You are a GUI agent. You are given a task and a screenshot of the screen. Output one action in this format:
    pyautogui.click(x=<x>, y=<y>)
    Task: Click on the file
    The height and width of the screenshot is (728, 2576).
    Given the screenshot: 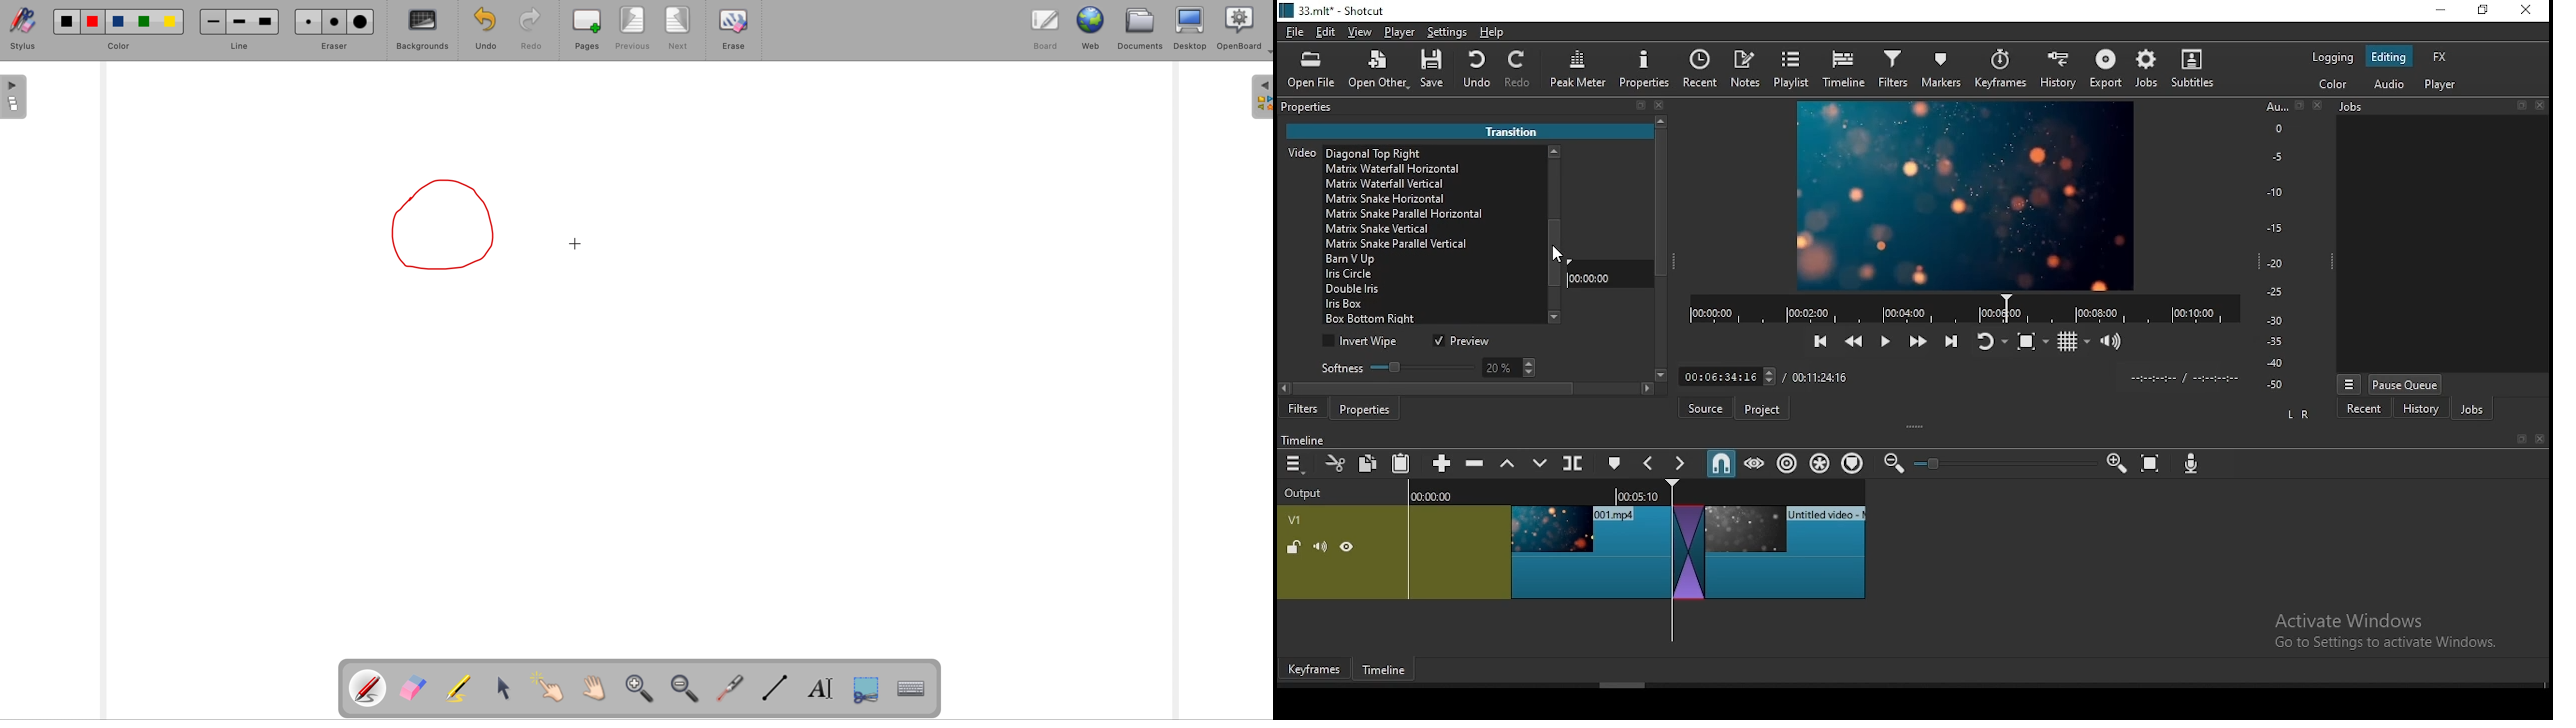 What is the action you would take?
    pyautogui.click(x=1296, y=33)
    